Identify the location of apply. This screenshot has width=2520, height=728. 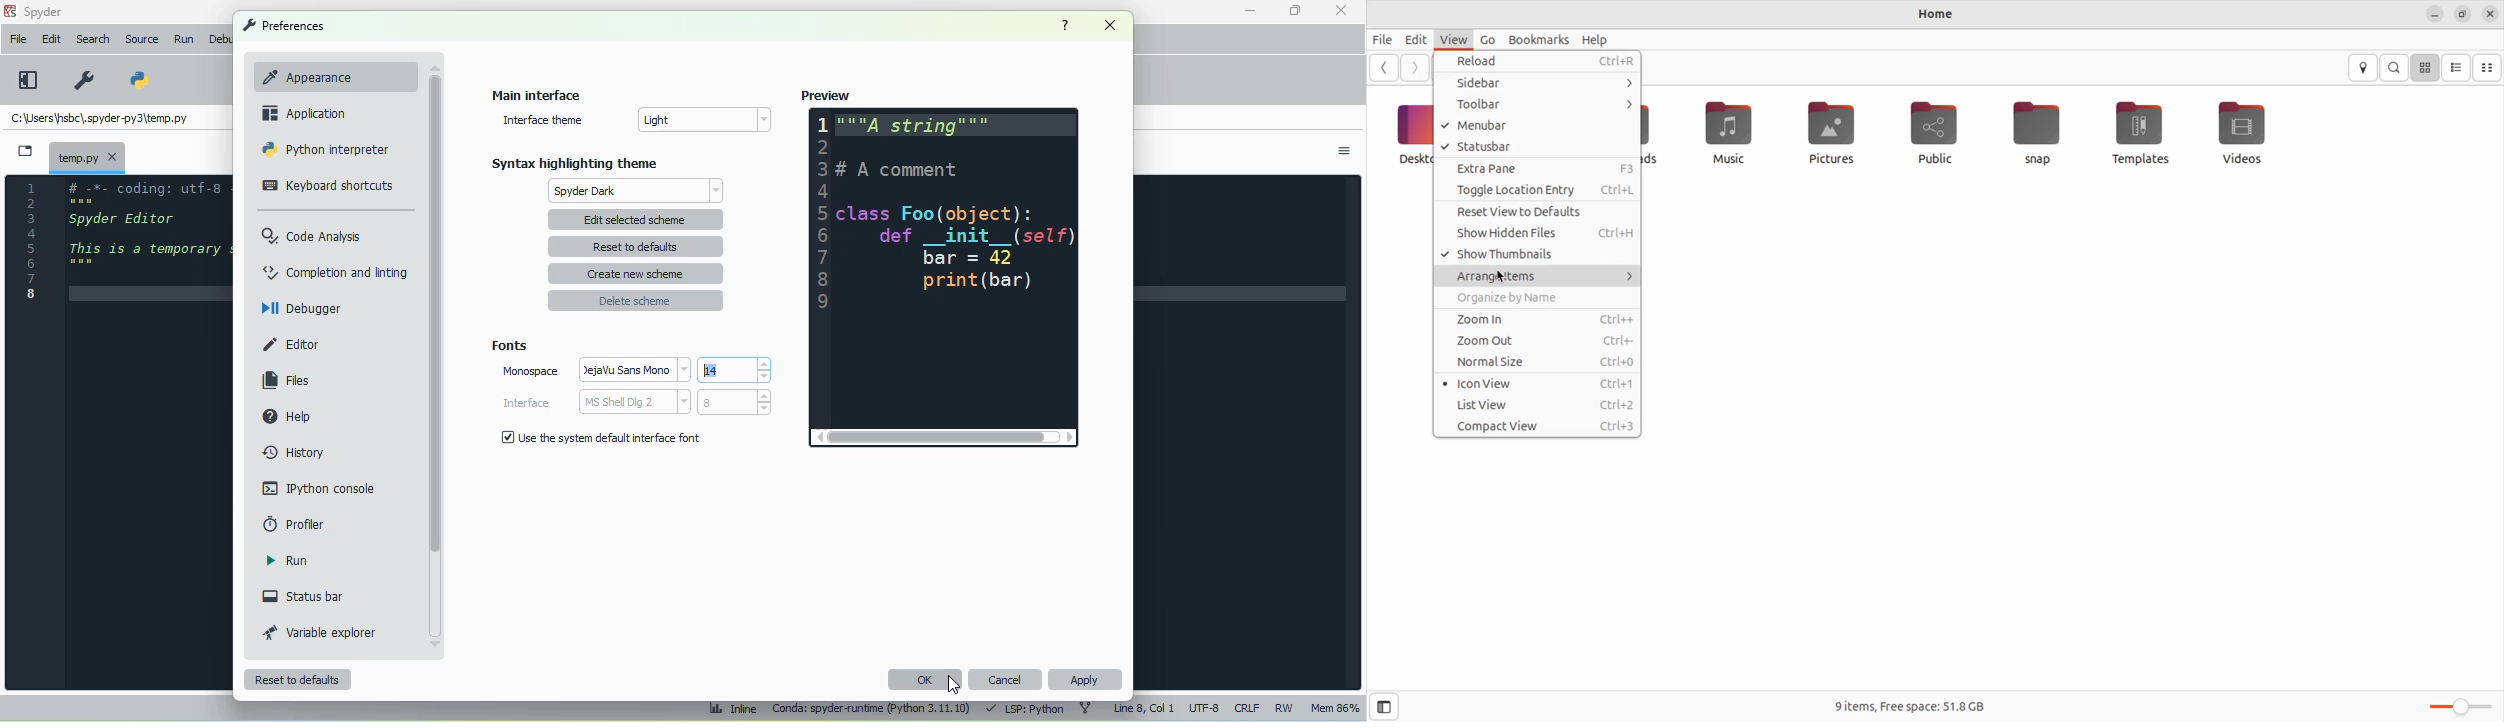
(1086, 680).